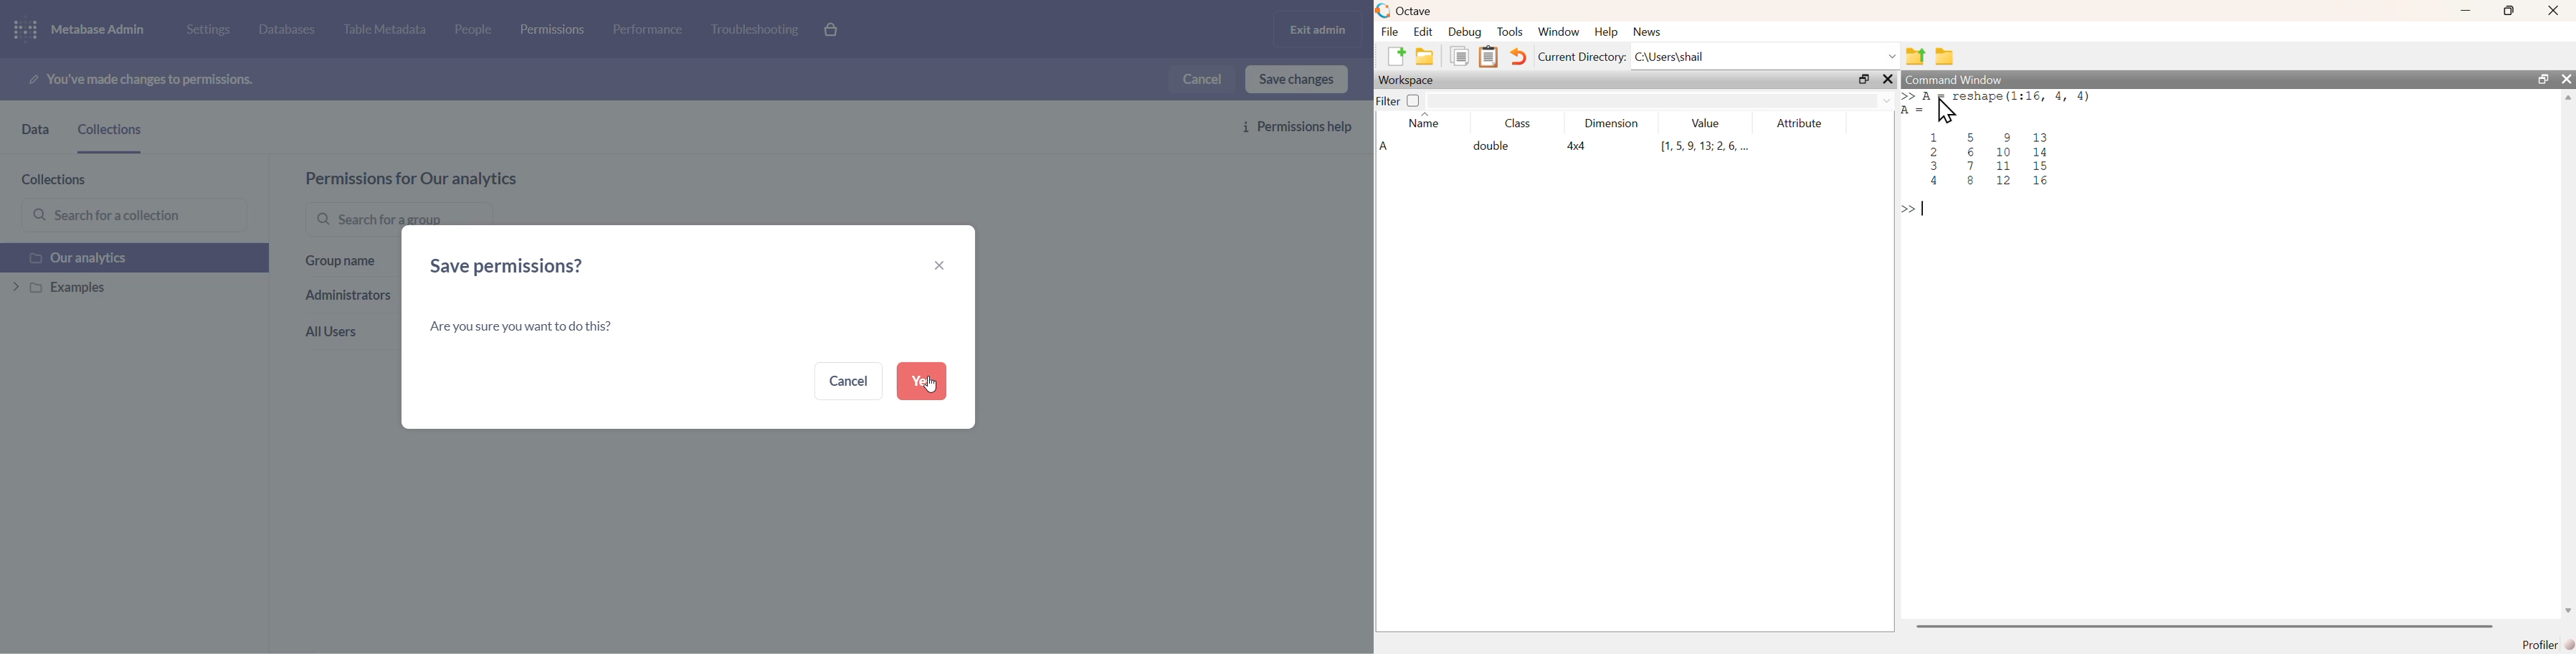 The image size is (2576, 672). What do you see at coordinates (2464, 12) in the screenshot?
I see `minimize` at bounding box center [2464, 12].